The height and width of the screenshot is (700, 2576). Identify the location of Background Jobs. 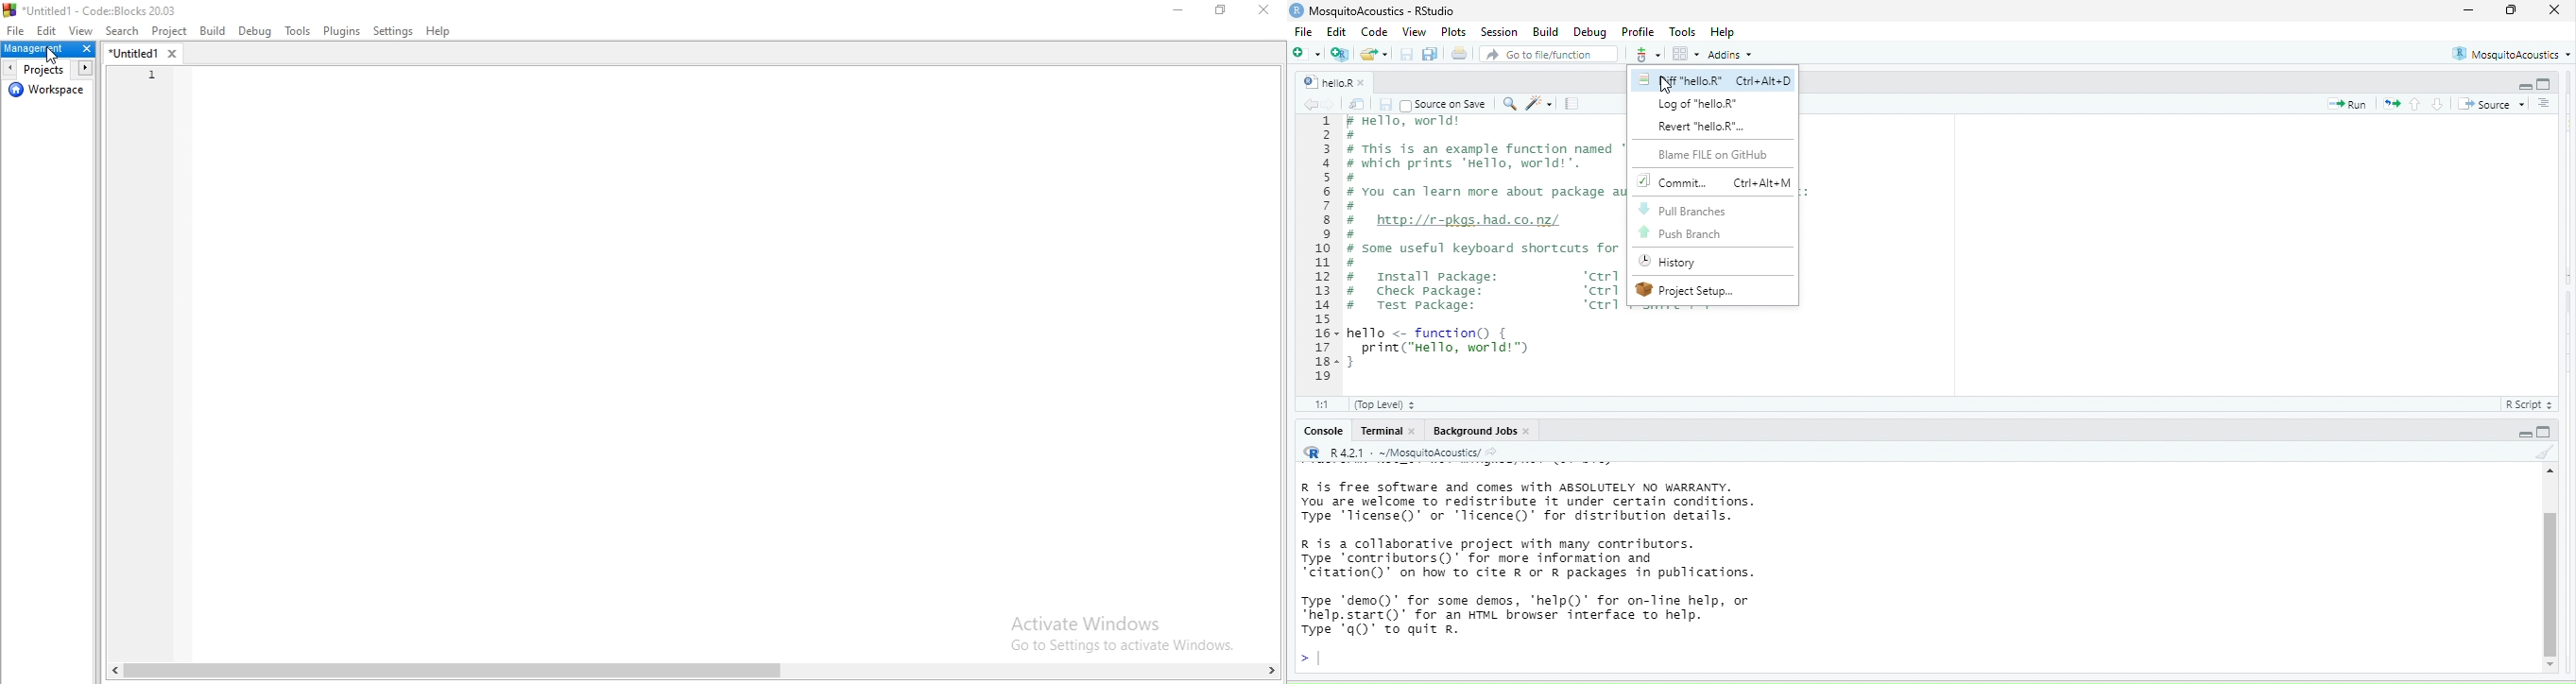
(1477, 431).